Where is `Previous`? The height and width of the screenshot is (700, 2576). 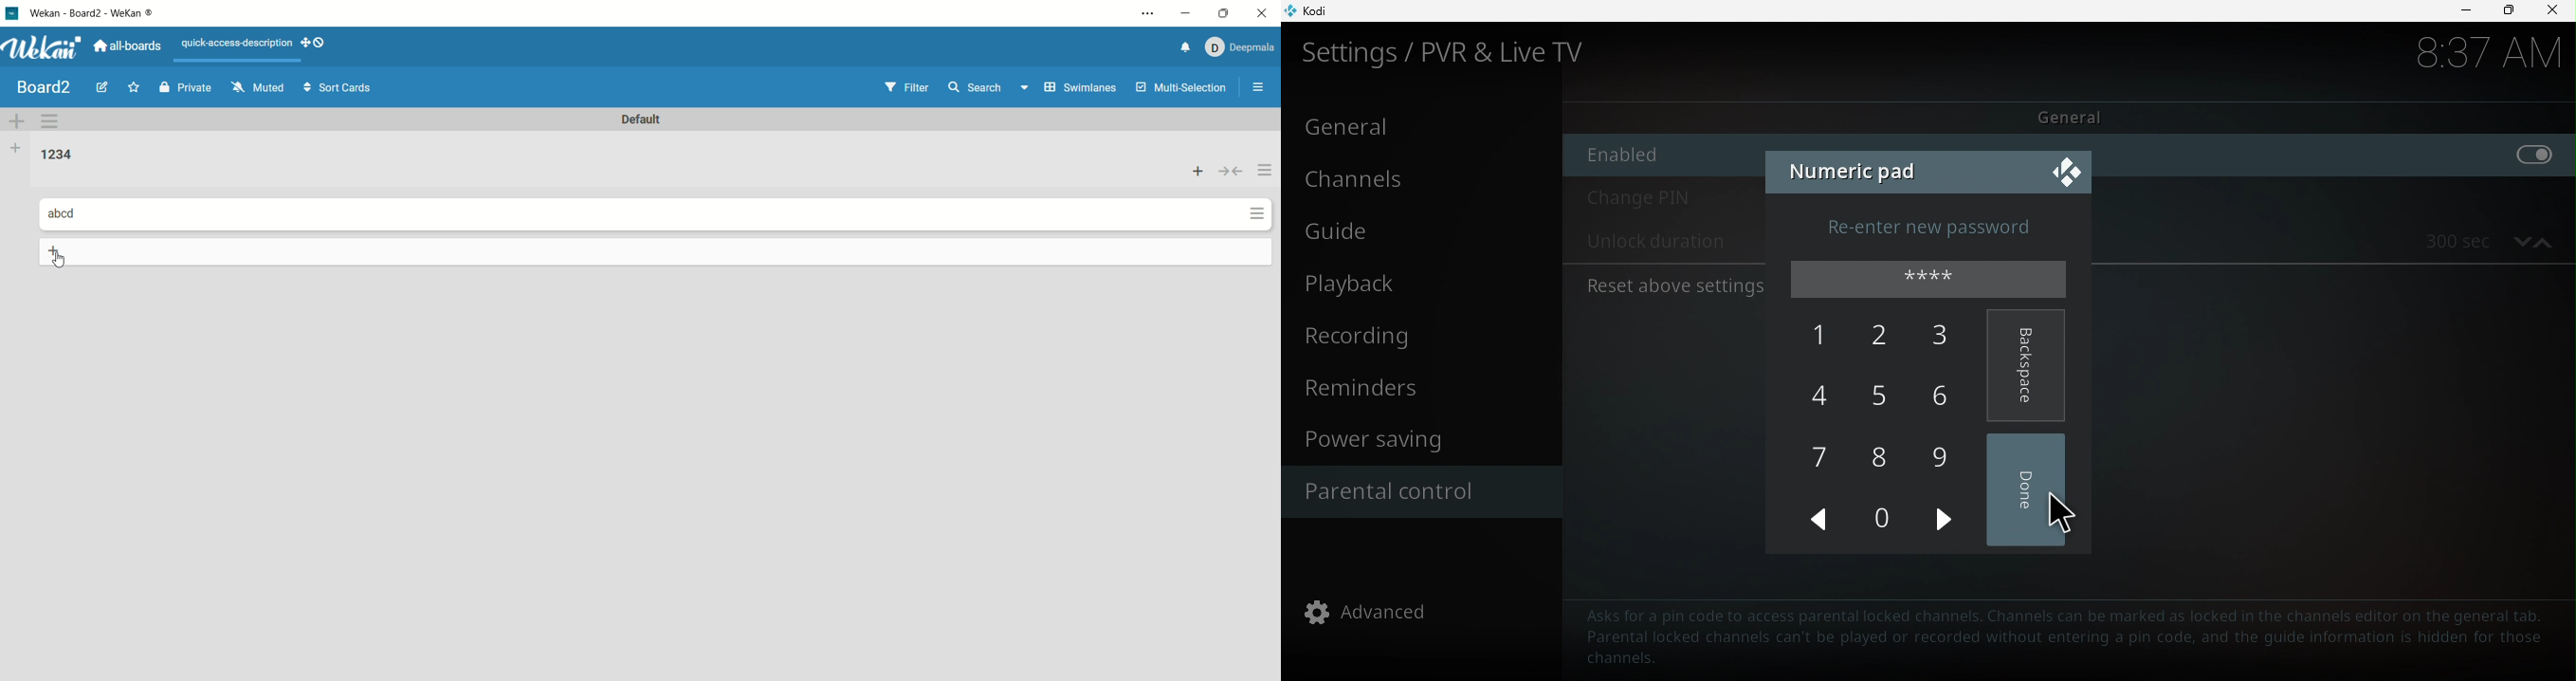 Previous is located at coordinates (1817, 520).